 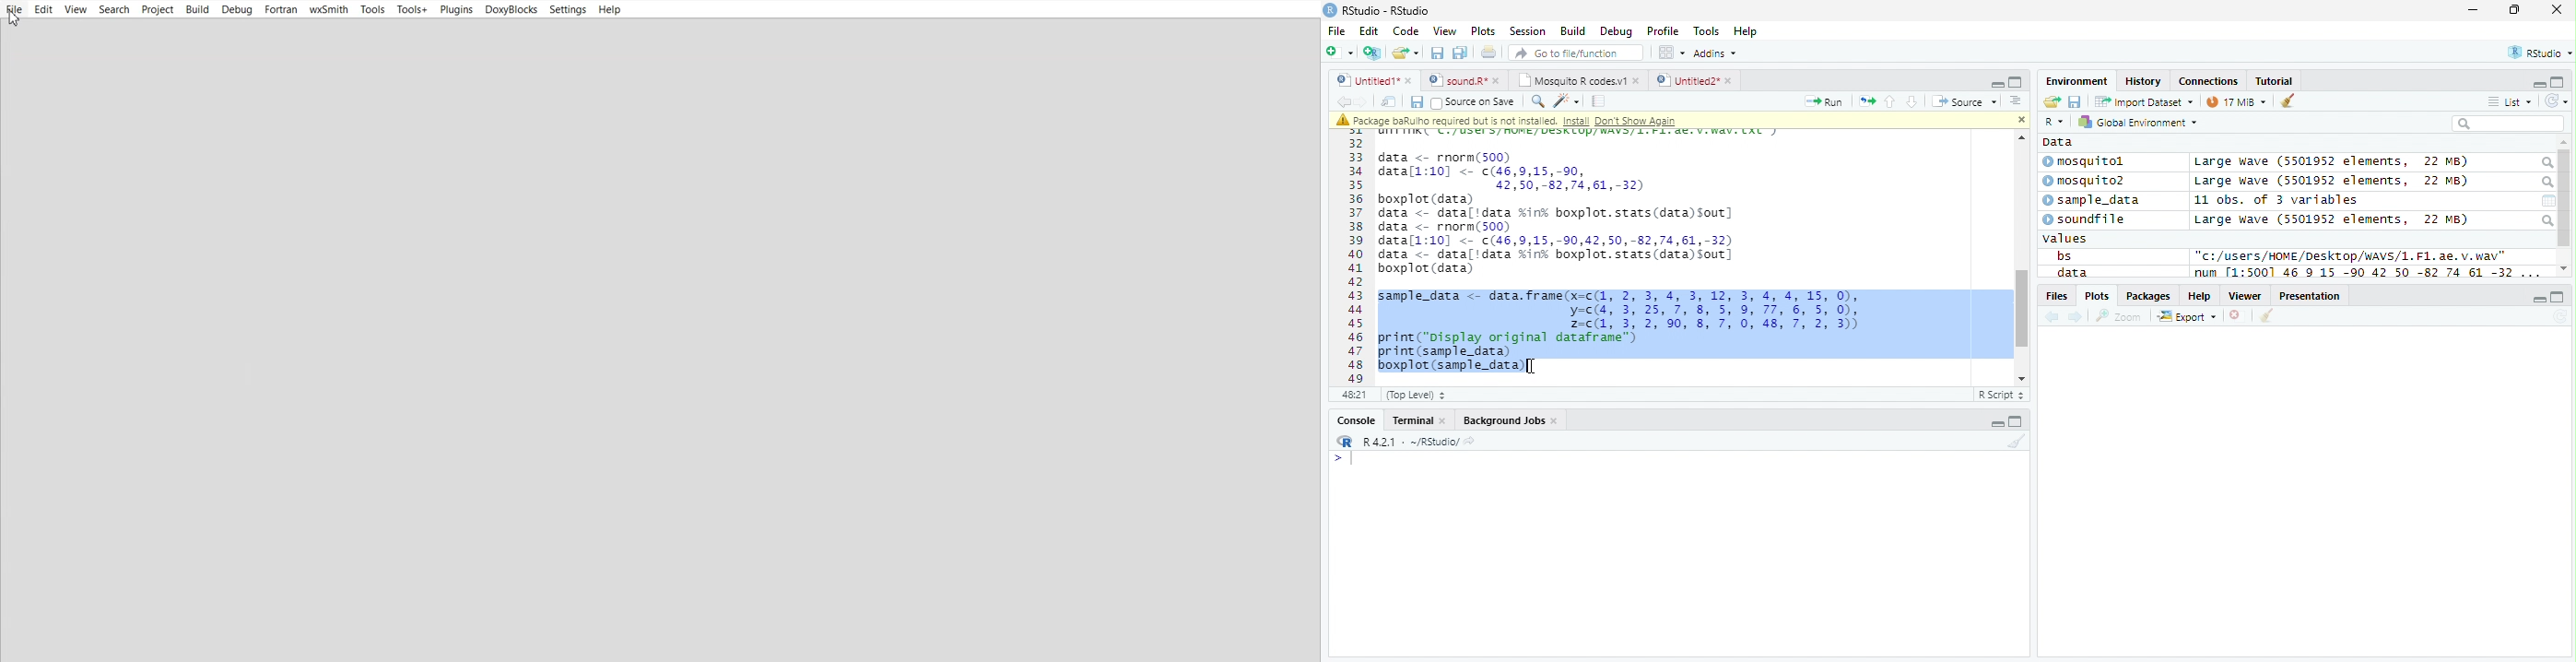 What do you see at coordinates (1337, 31) in the screenshot?
I see `File` at bounding box center [1337, 31].